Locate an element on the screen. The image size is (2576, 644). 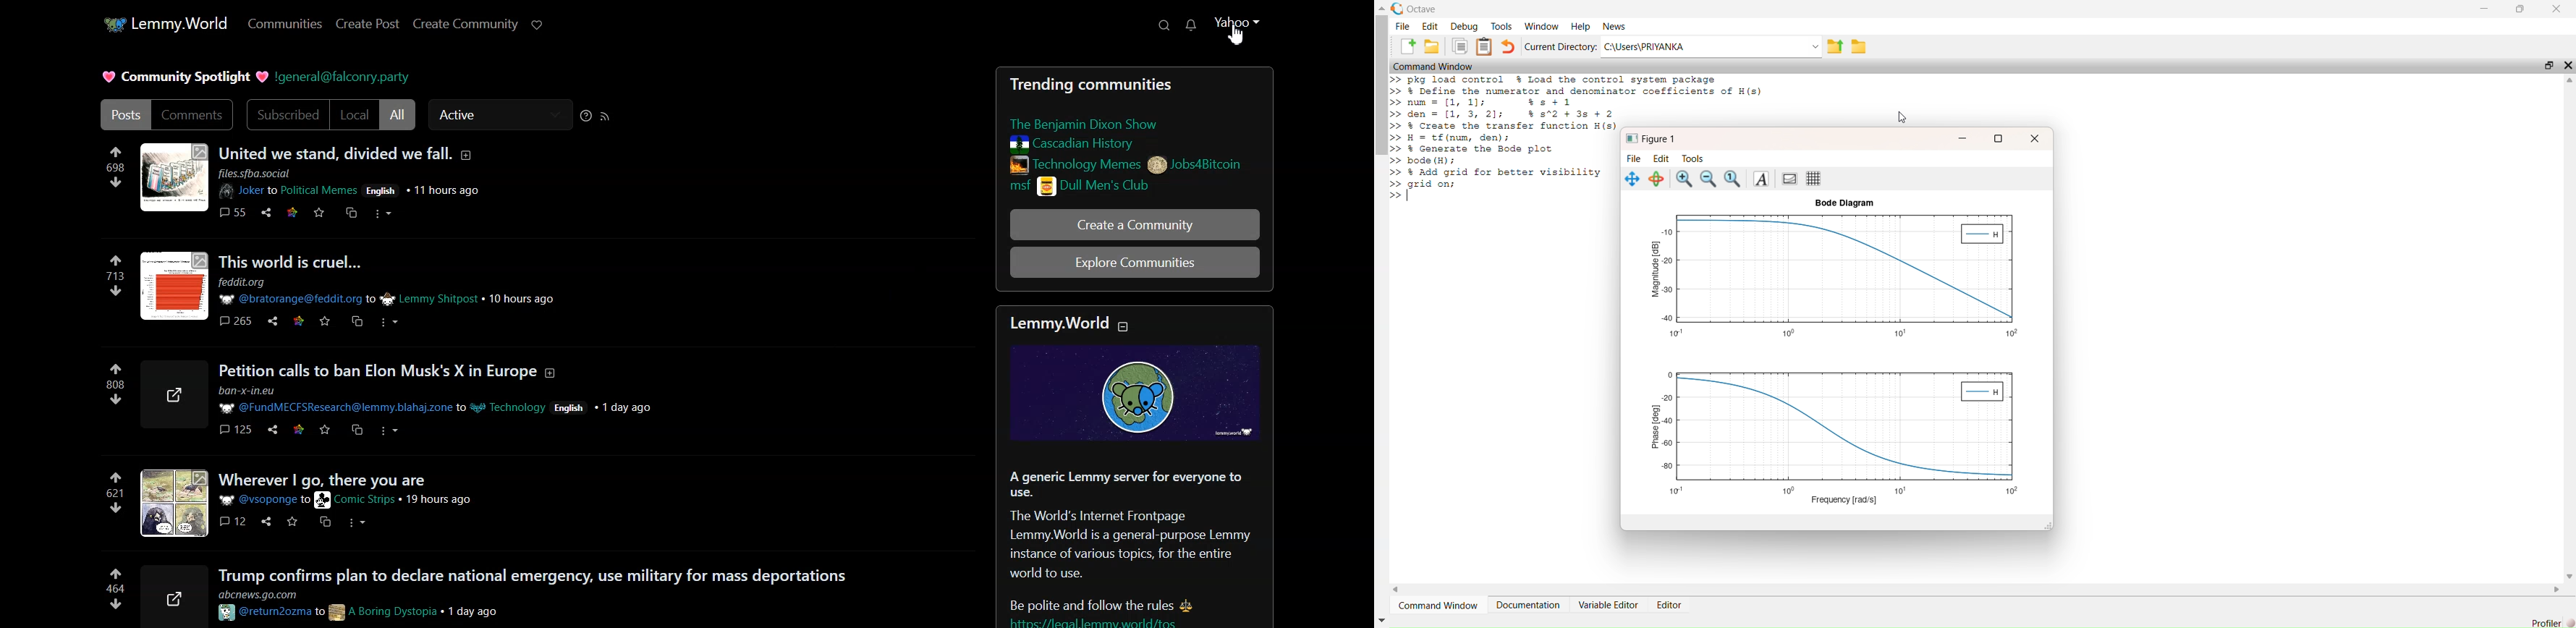
webaddress is located at coordinates (266, 593).